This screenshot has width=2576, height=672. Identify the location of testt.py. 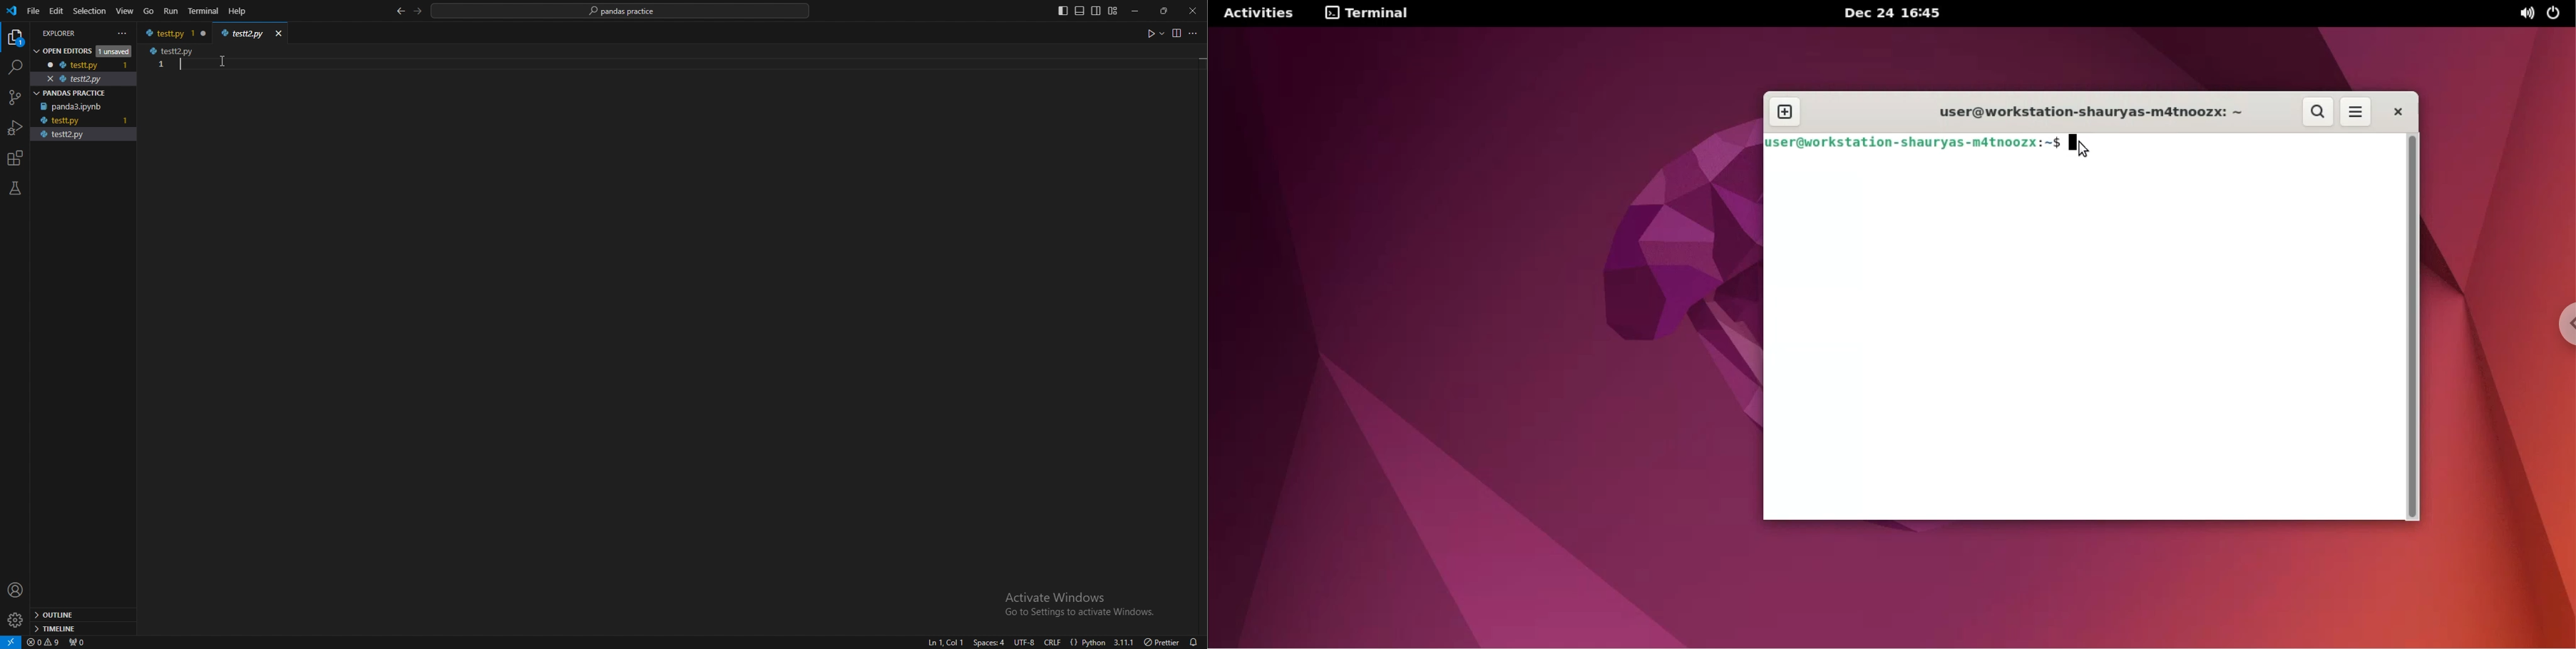
(65, 121).